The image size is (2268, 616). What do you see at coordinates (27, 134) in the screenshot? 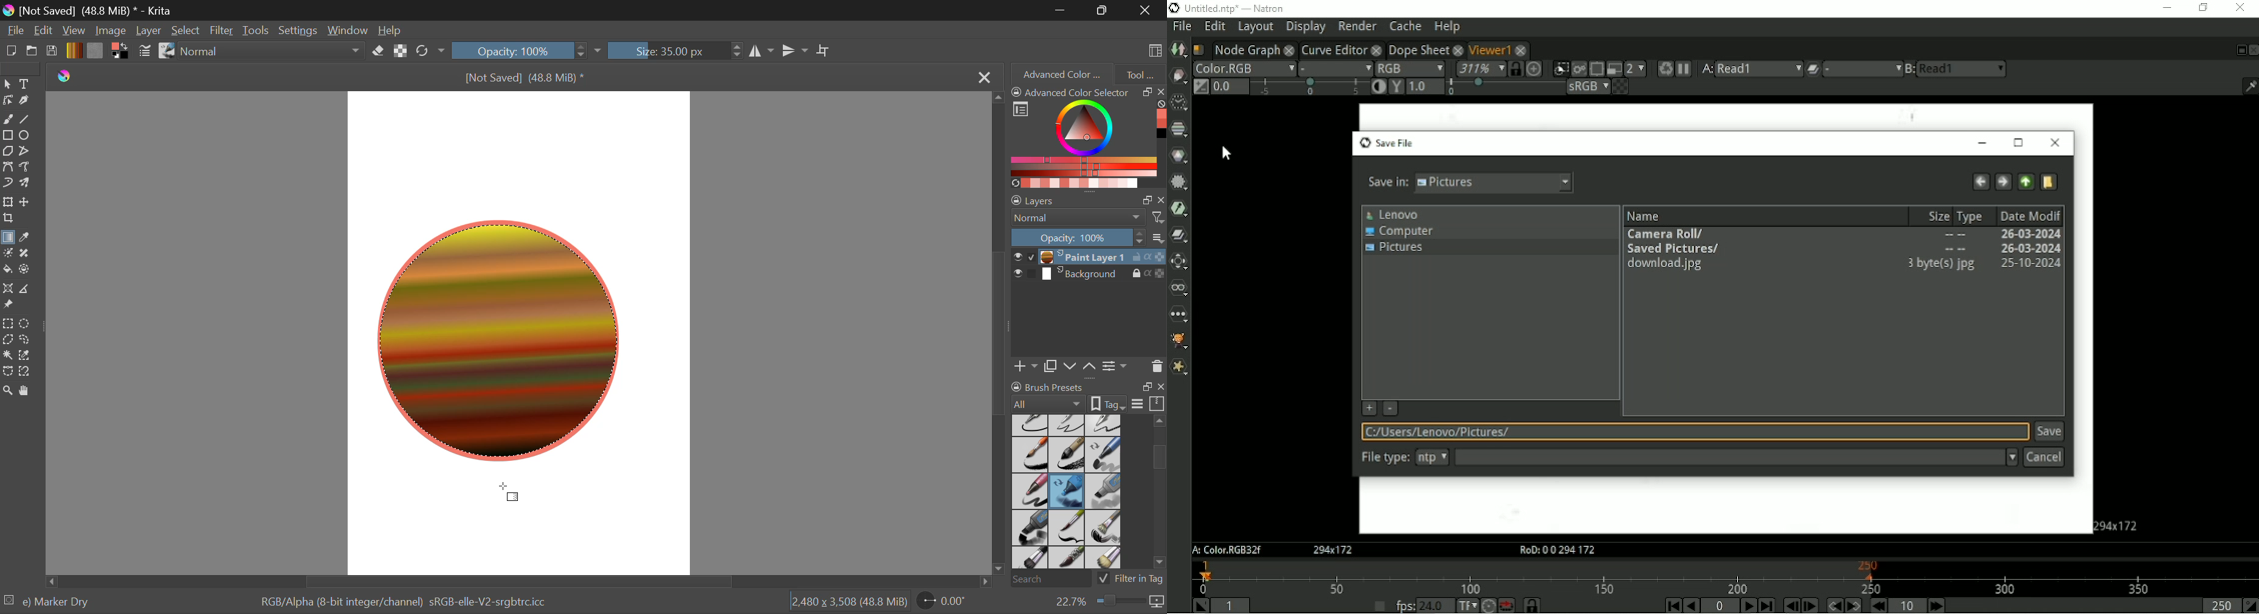
I see `Elipses Selected` at bounding box center [27, 134].